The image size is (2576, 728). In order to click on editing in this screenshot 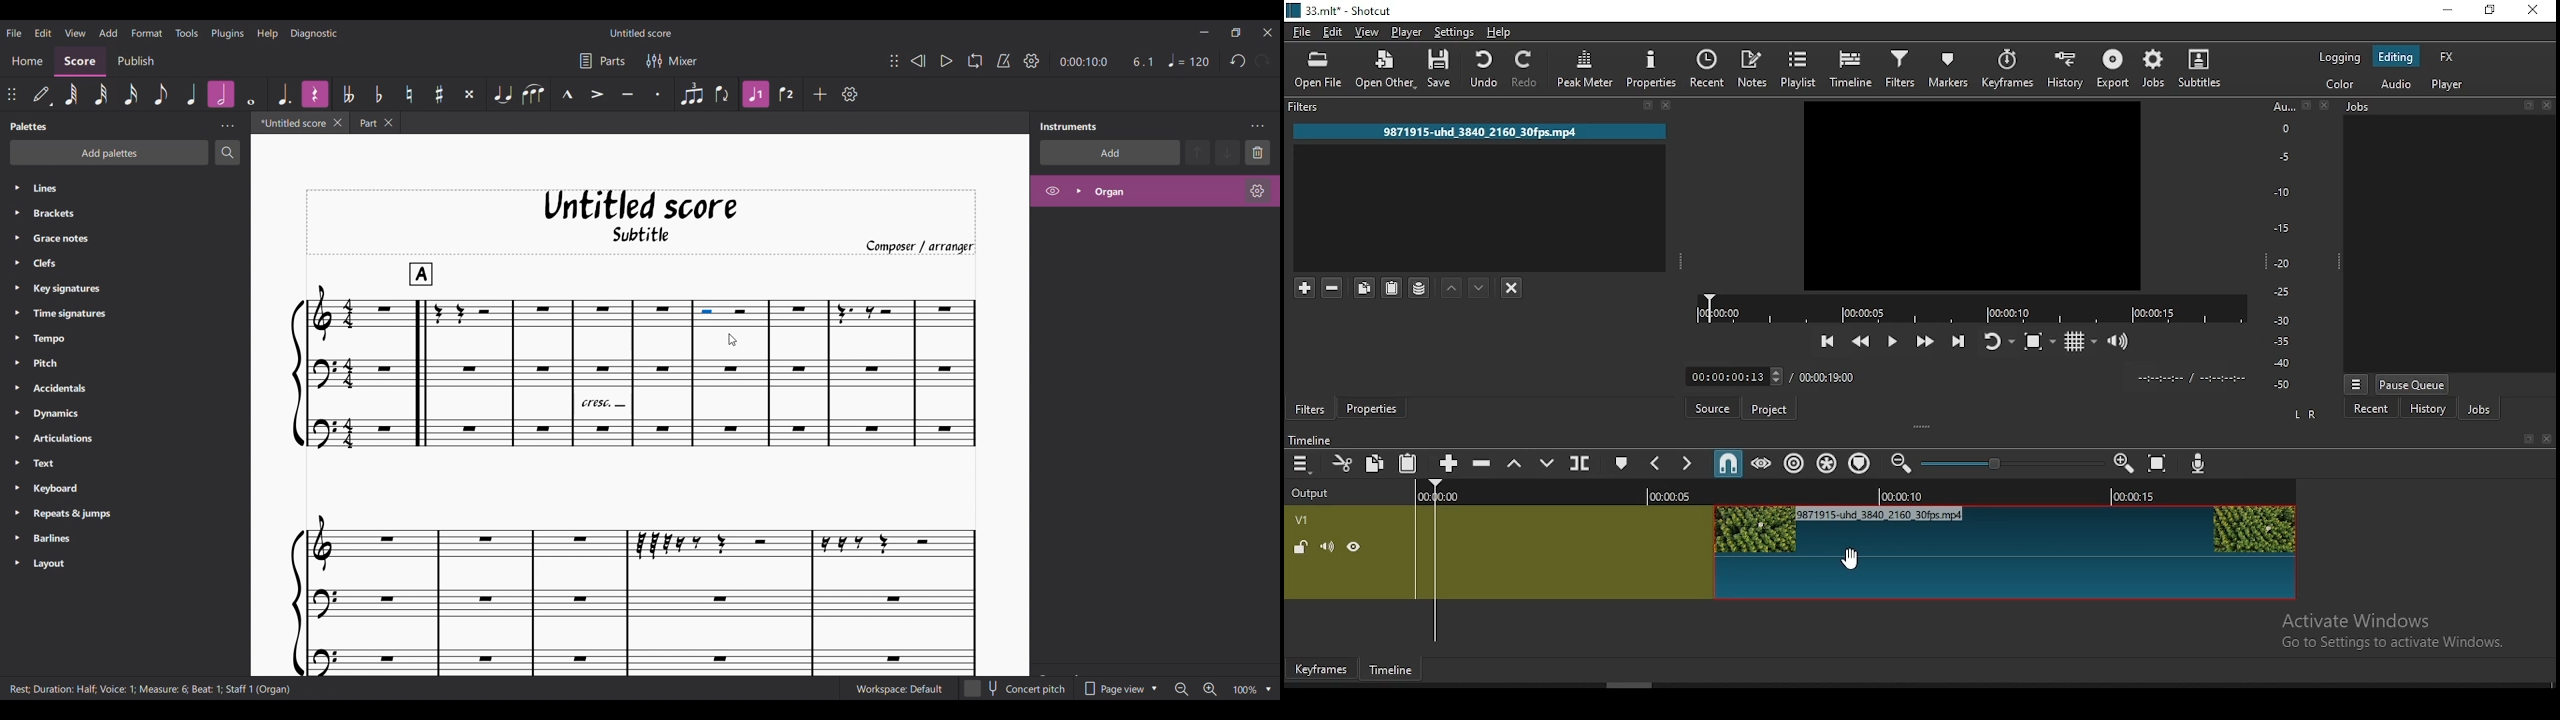, I will do `click(2401, 58)`.